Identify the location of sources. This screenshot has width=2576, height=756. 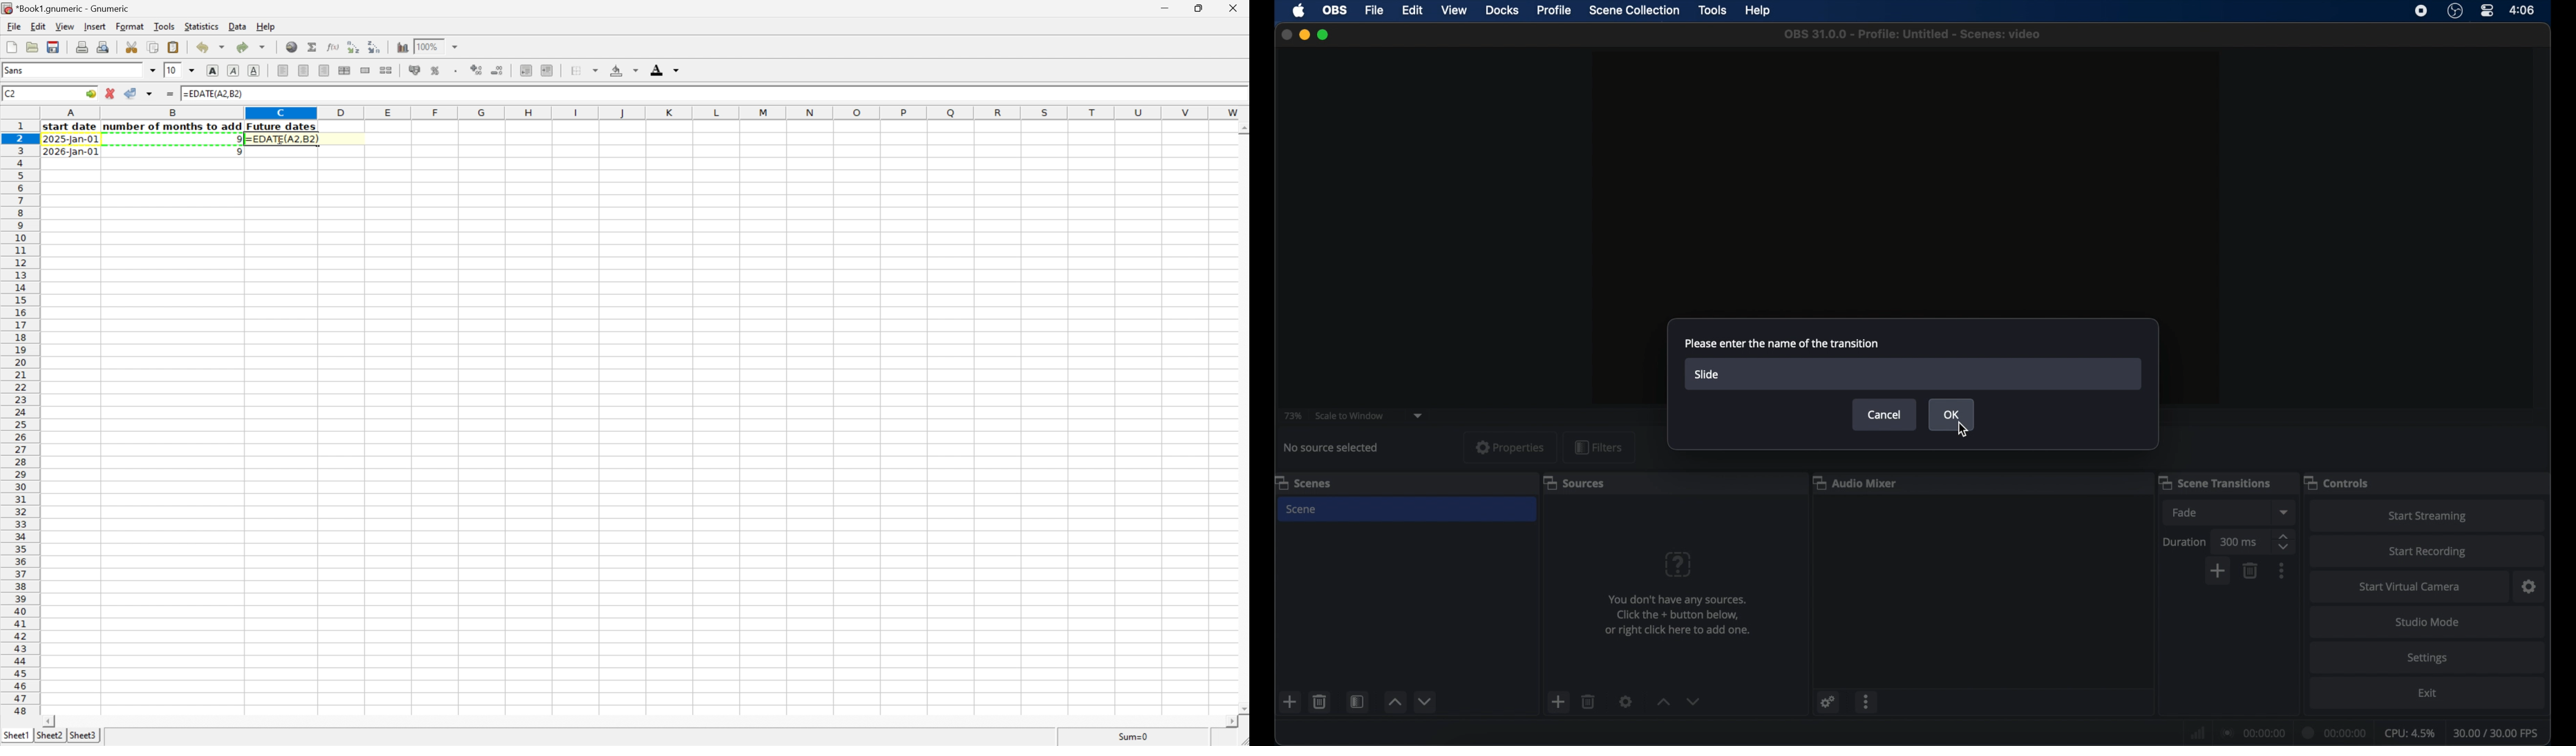
(1575, 484).